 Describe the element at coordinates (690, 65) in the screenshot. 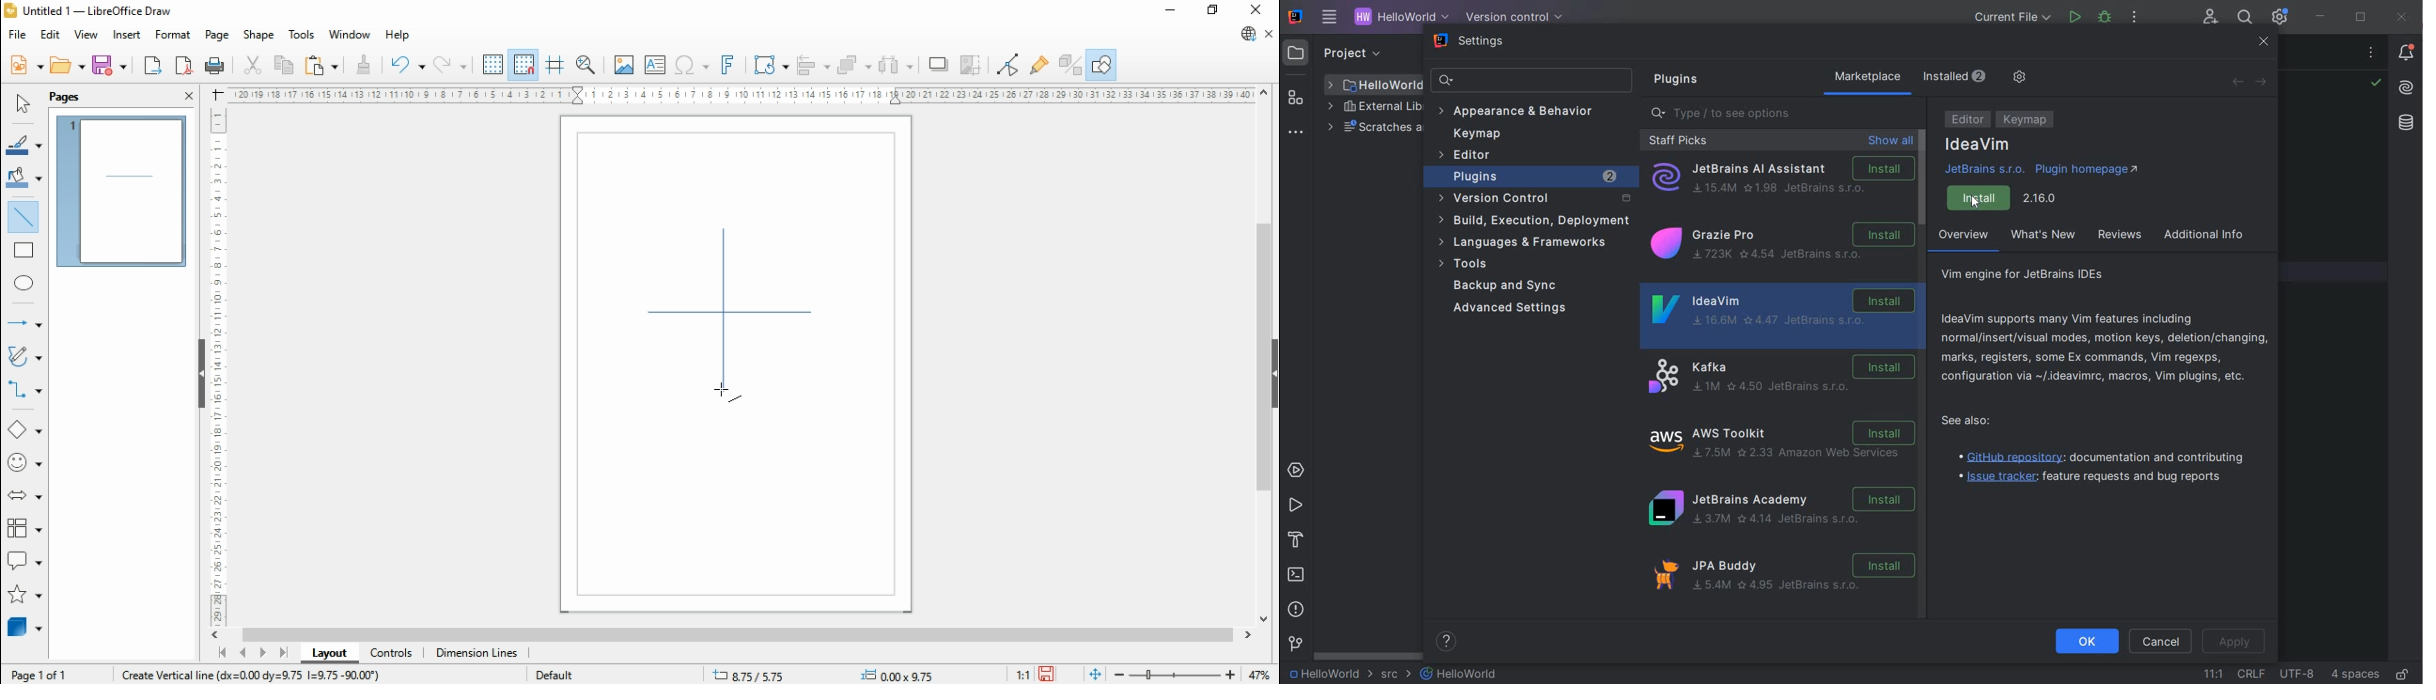

I see `insert special character` at that location.